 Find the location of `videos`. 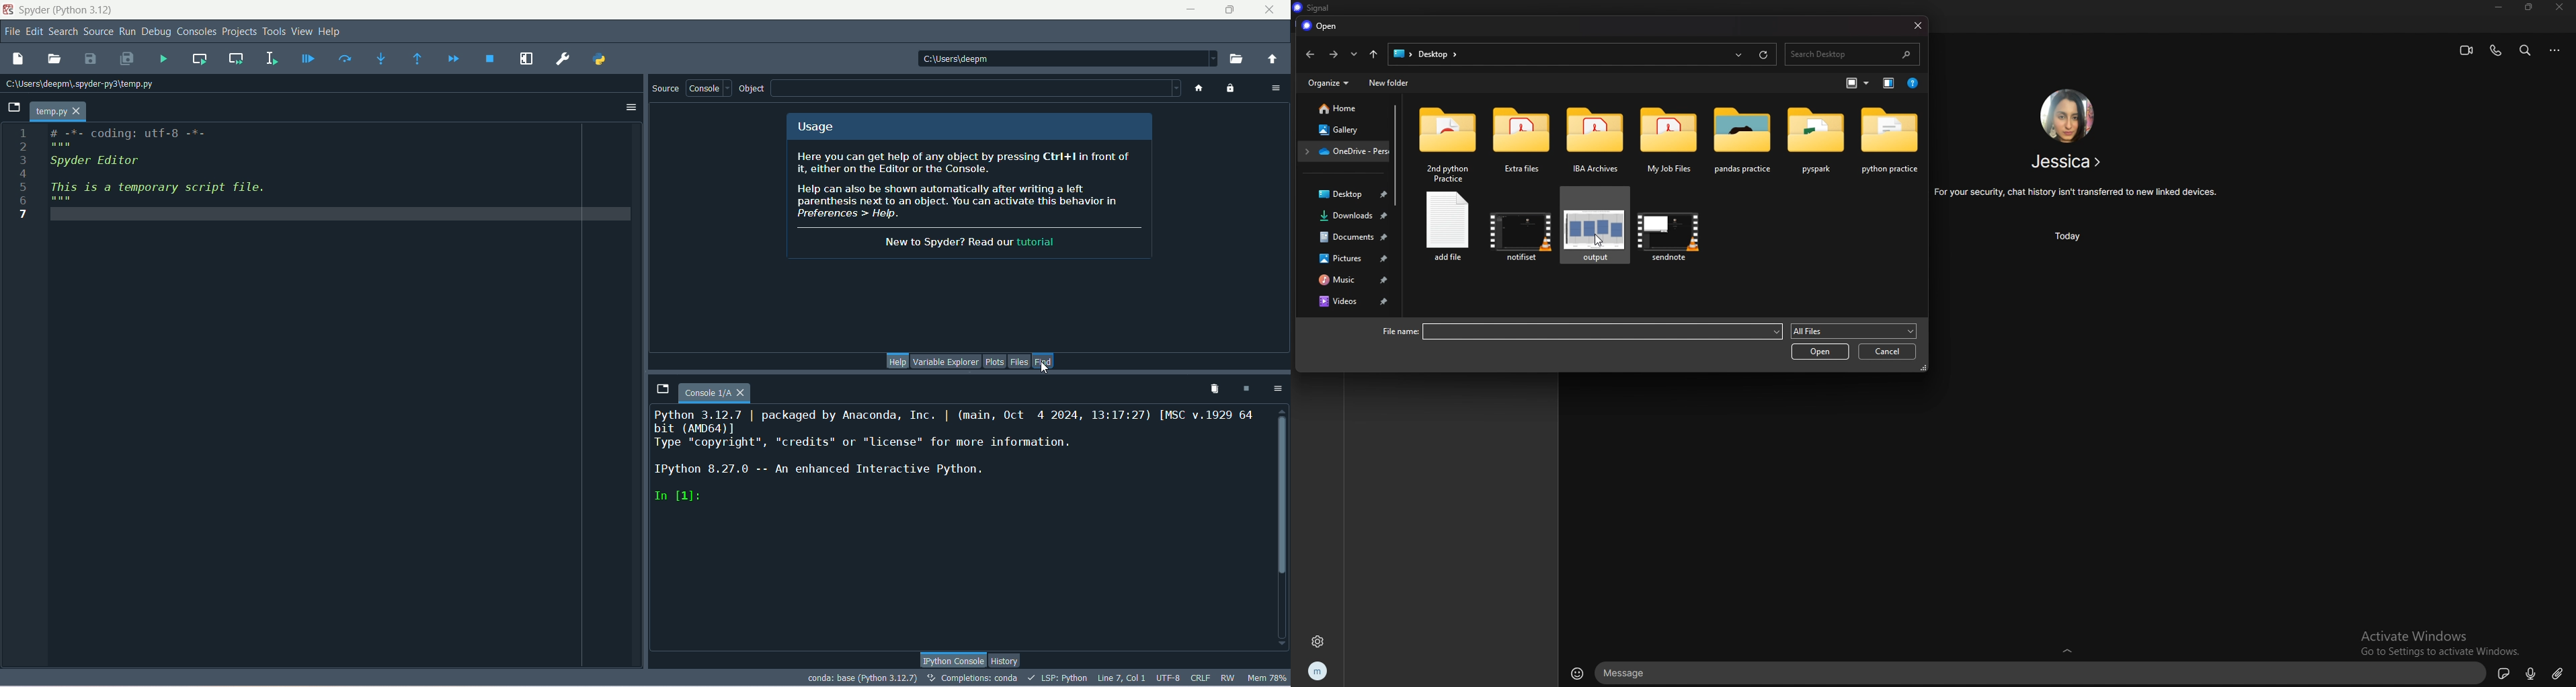

videos is located at coordinates (1350, 301).